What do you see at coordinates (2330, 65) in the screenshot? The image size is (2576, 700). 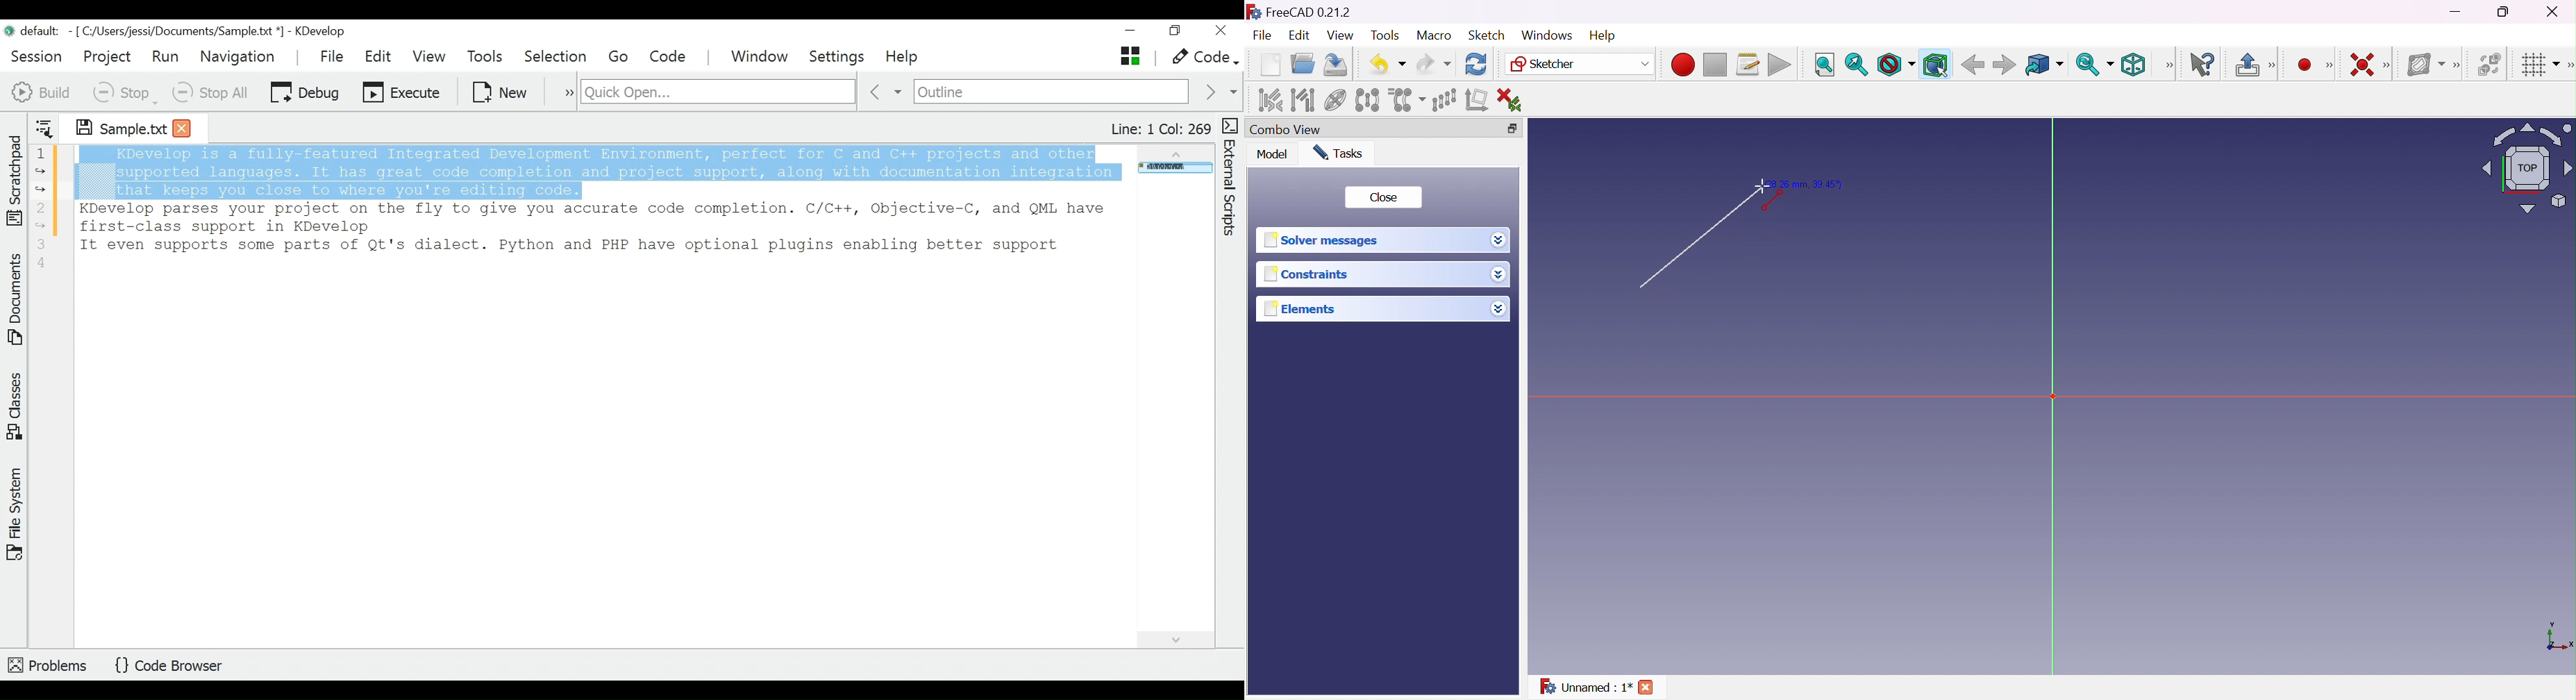 I see `[Sketcher geometrics]` at bounding box center [2330, 65].